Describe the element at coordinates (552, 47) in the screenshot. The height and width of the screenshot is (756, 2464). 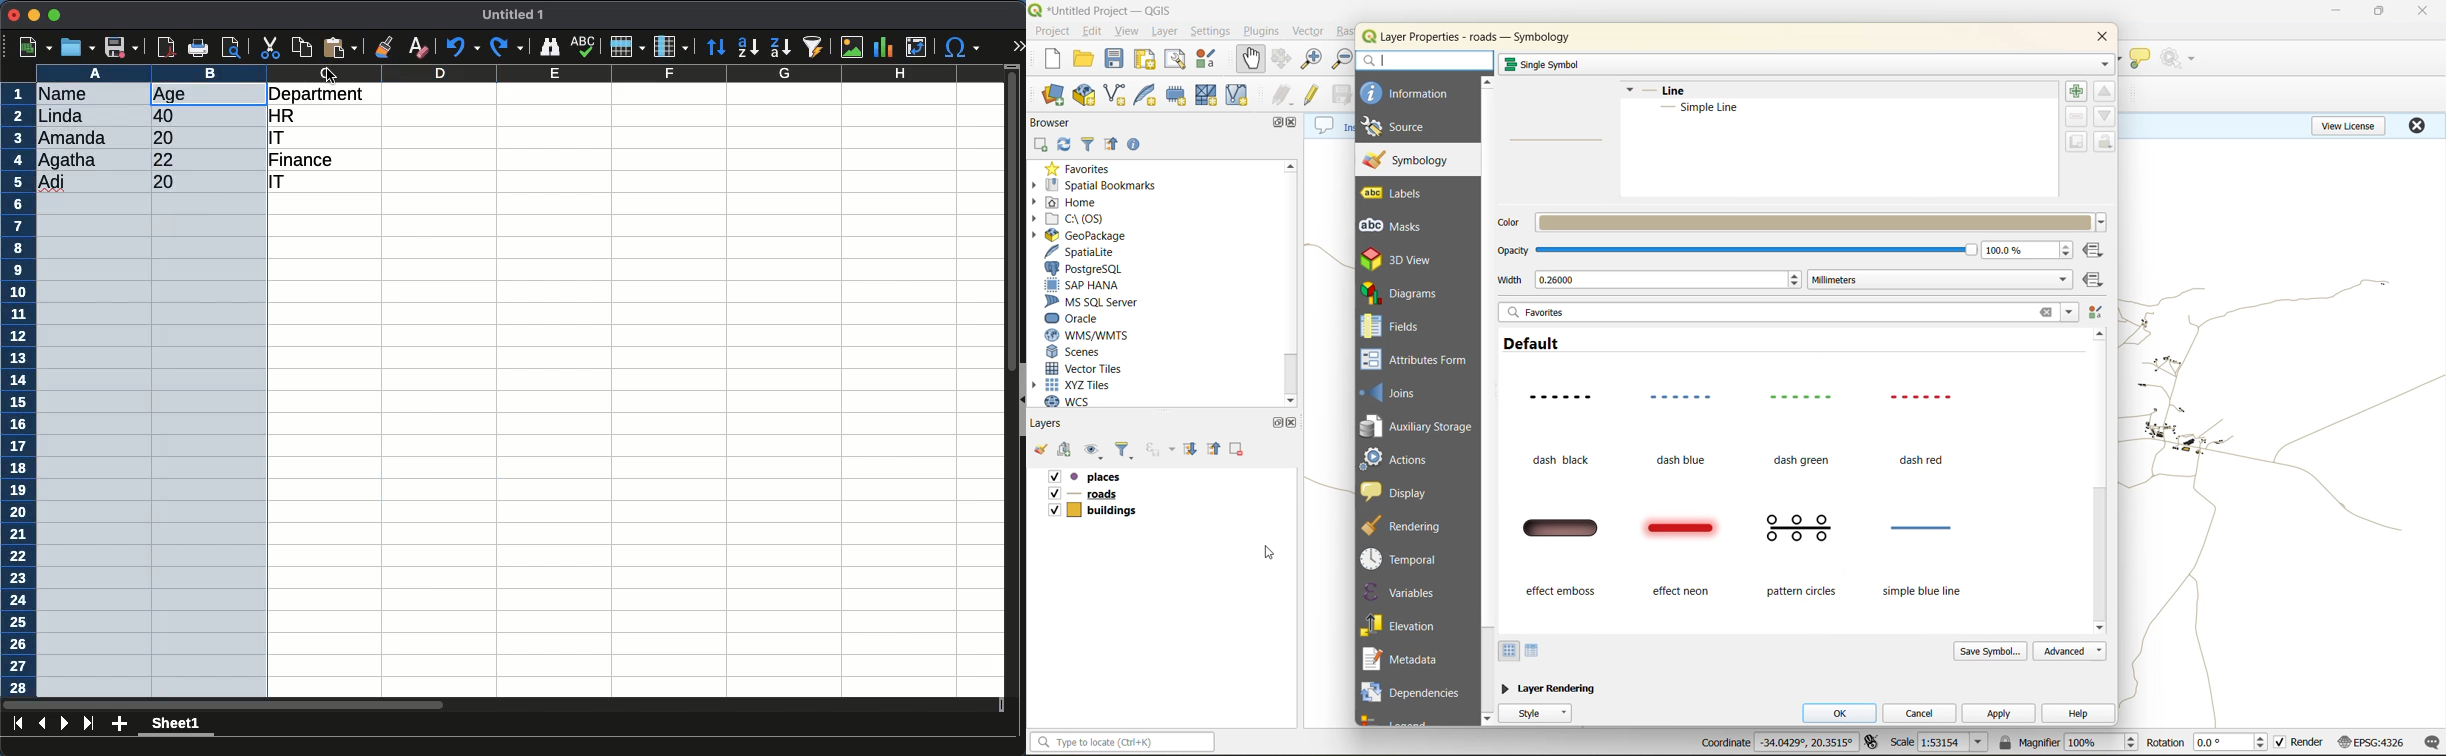
I see `finder` at that location.